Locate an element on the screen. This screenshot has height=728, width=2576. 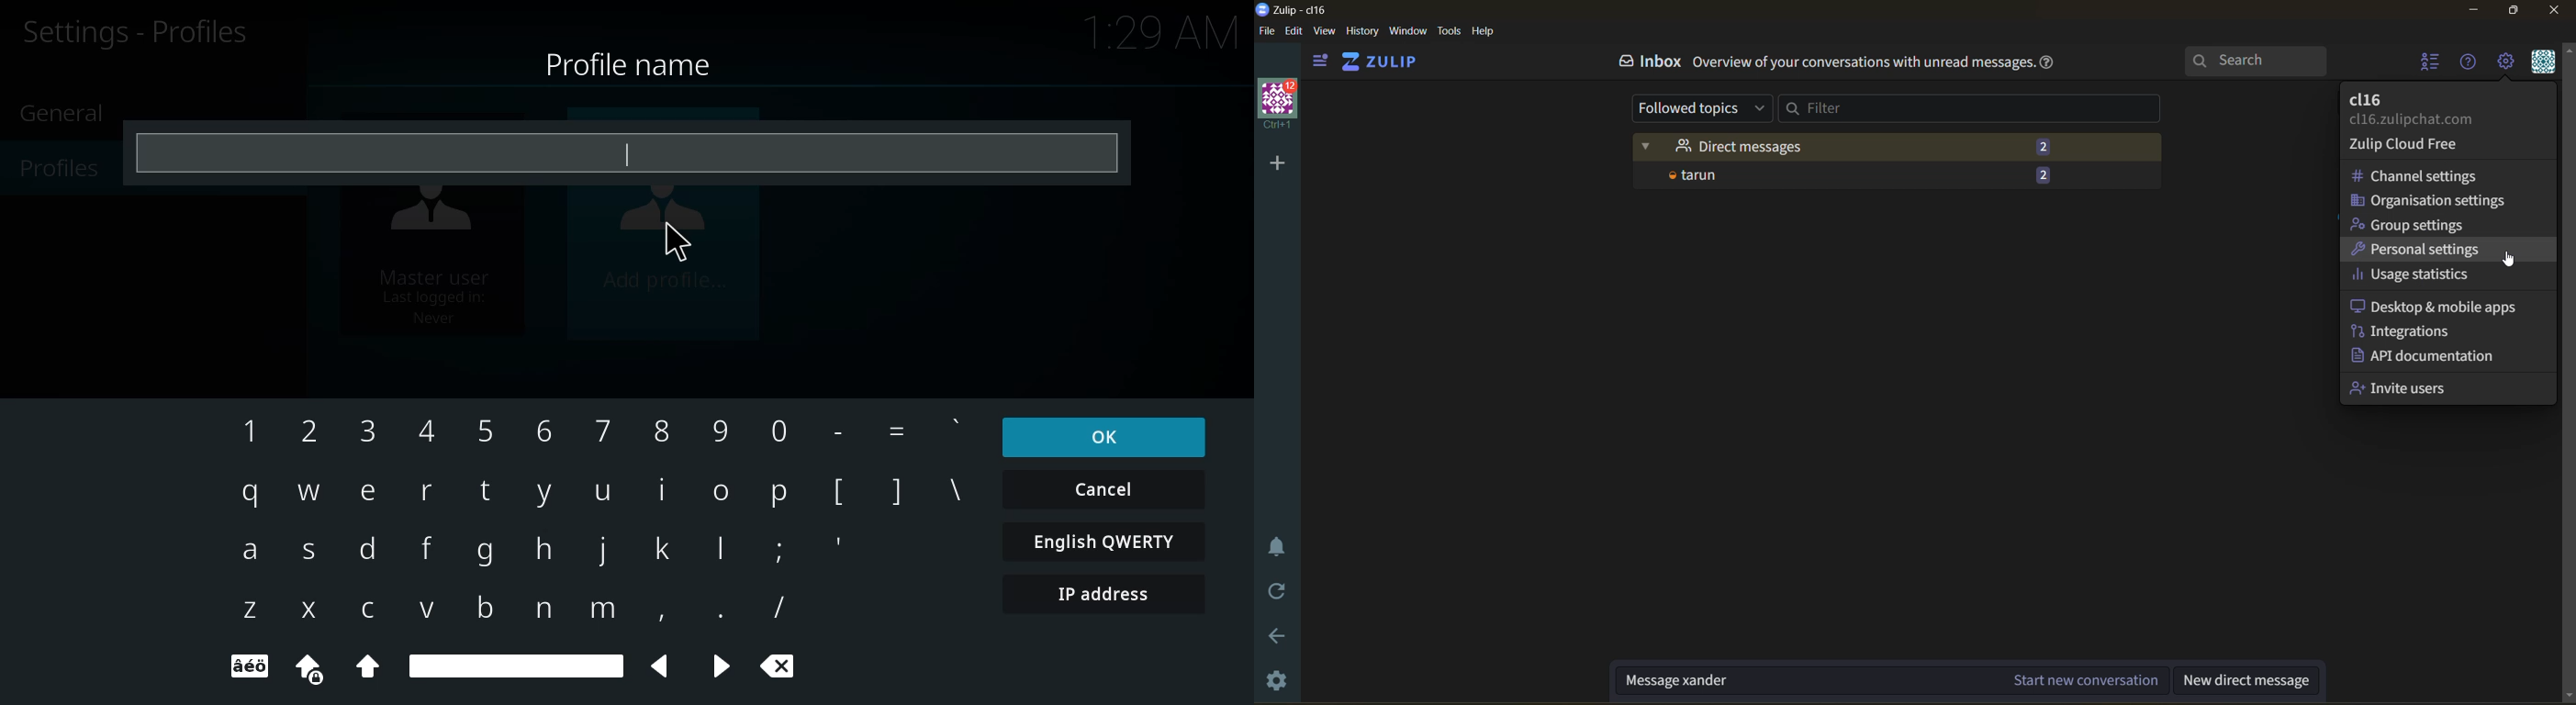
j is located at coordinates (606, 551).